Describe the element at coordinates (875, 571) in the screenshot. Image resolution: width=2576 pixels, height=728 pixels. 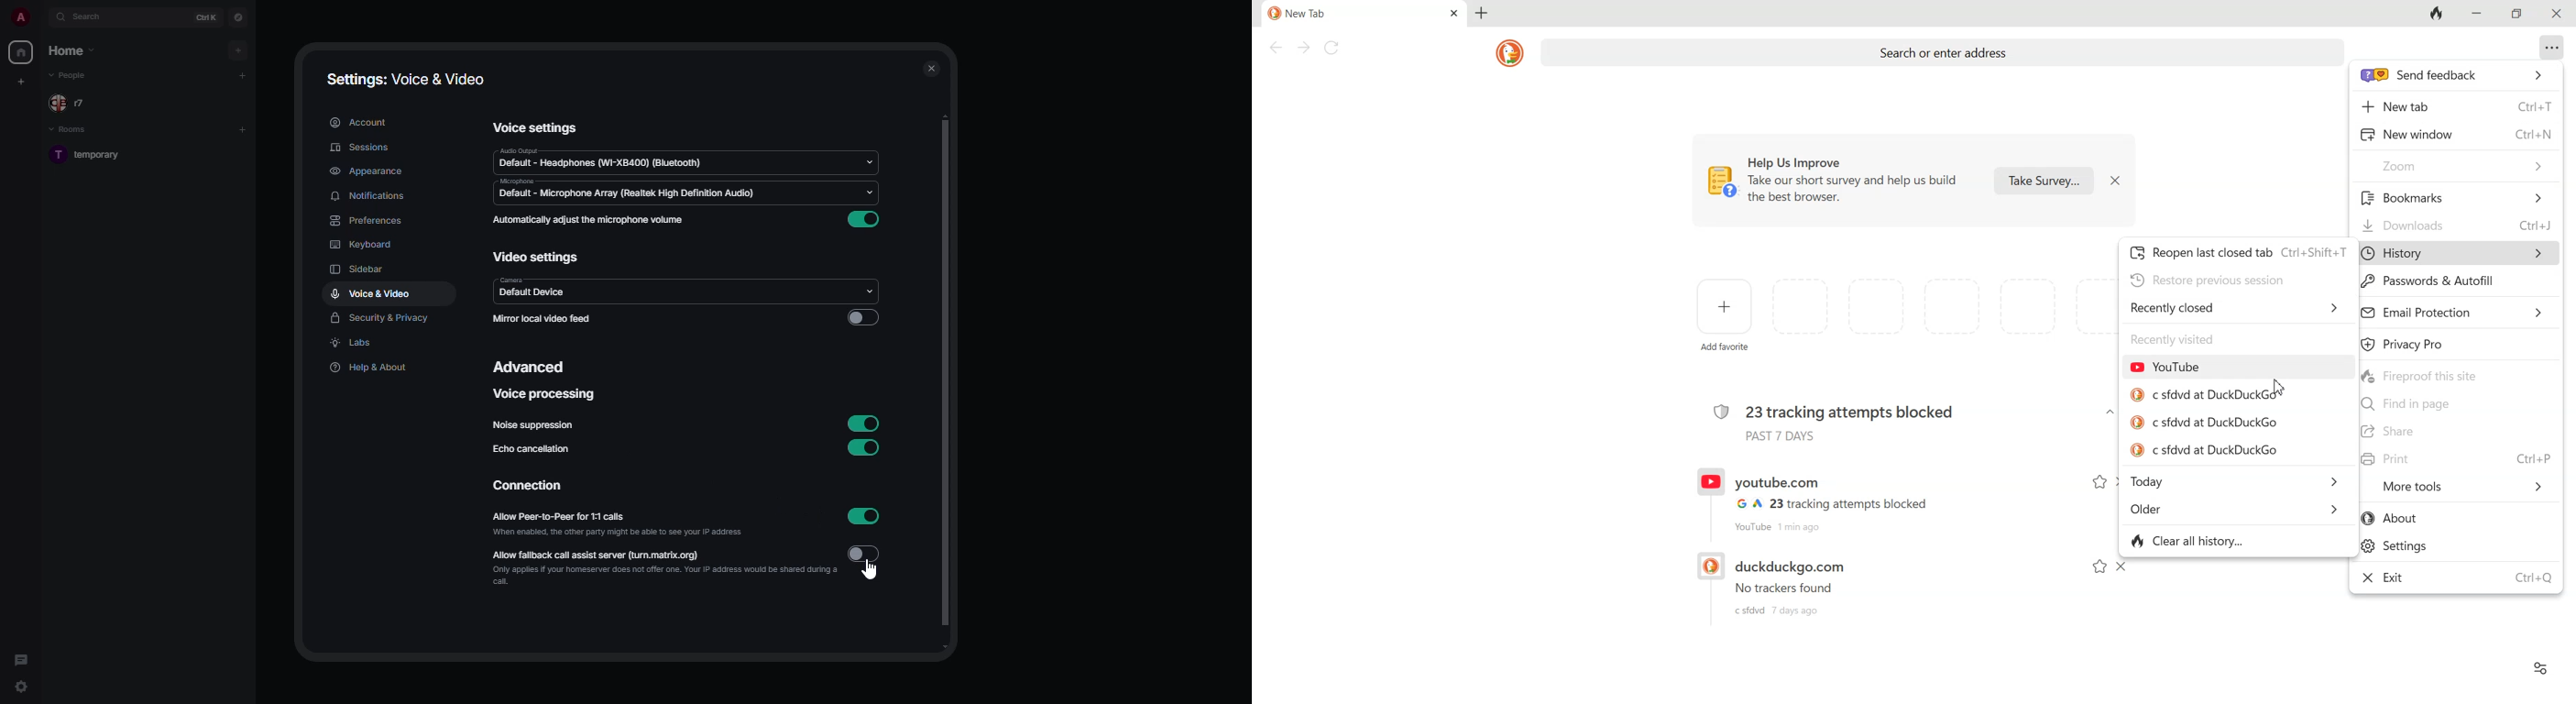
I see `cursor` at that location.